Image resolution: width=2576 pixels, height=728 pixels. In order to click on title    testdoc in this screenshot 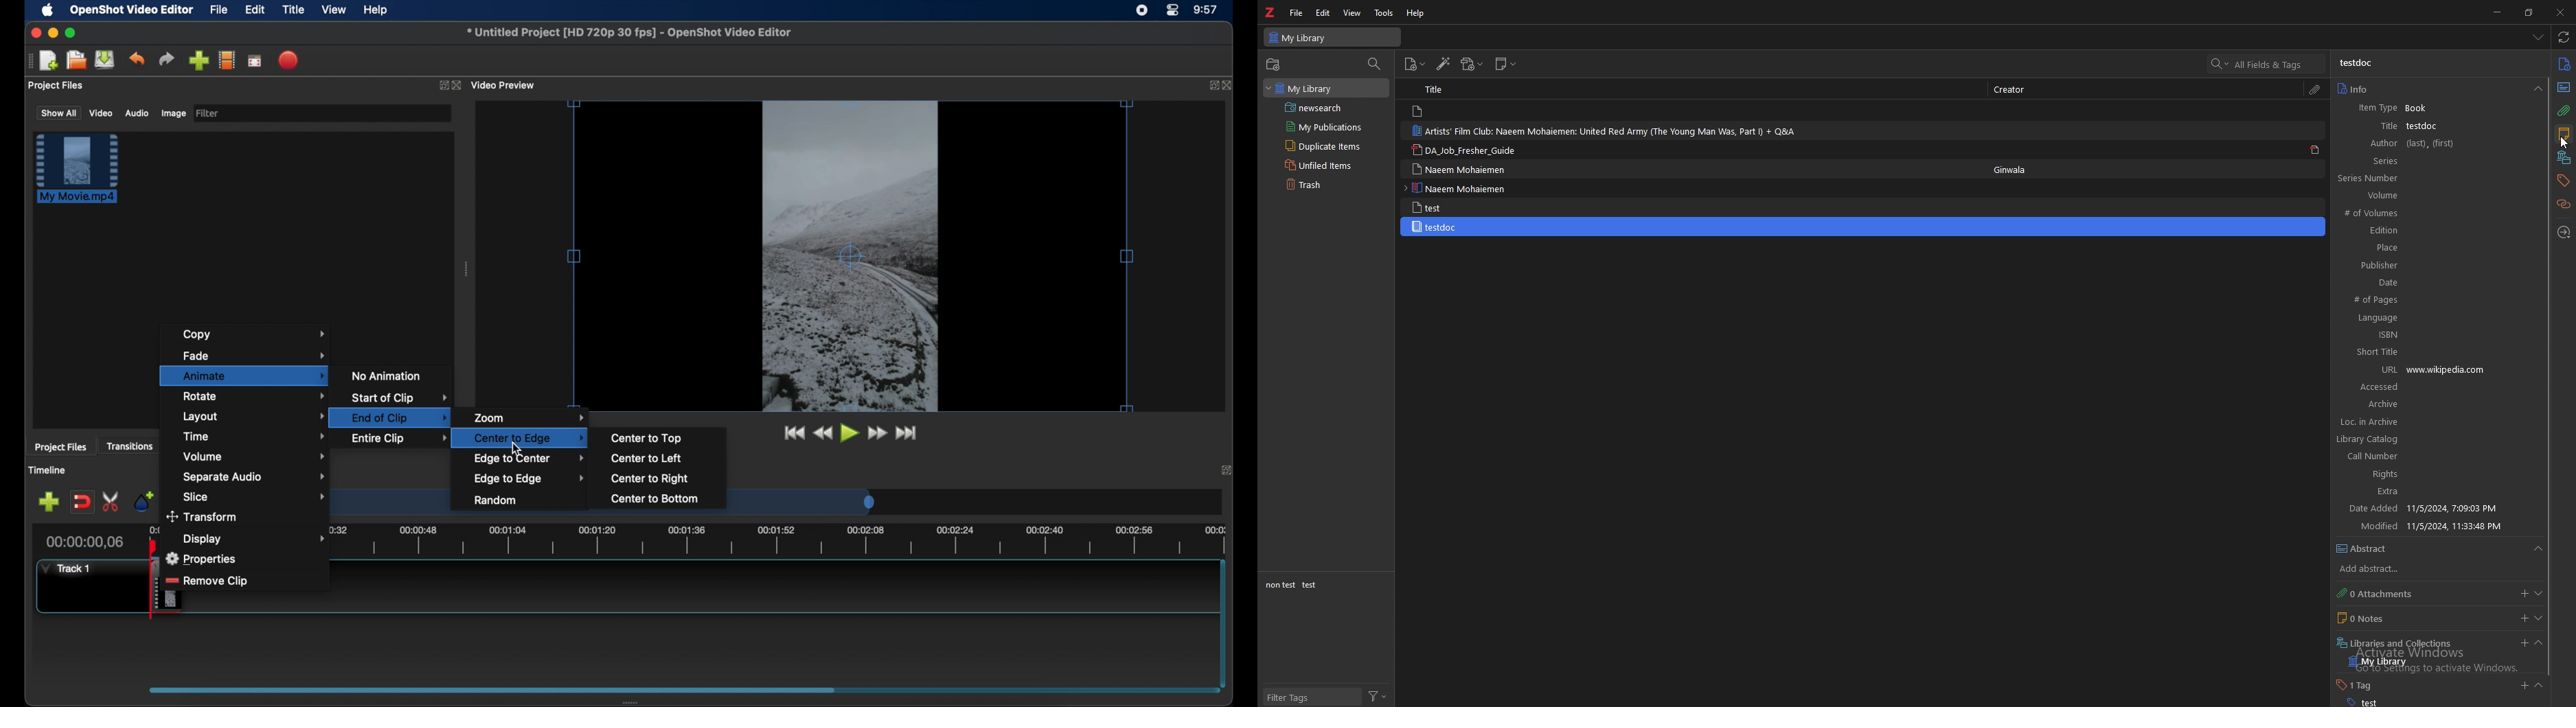, I will do `click(2411, 126)`.